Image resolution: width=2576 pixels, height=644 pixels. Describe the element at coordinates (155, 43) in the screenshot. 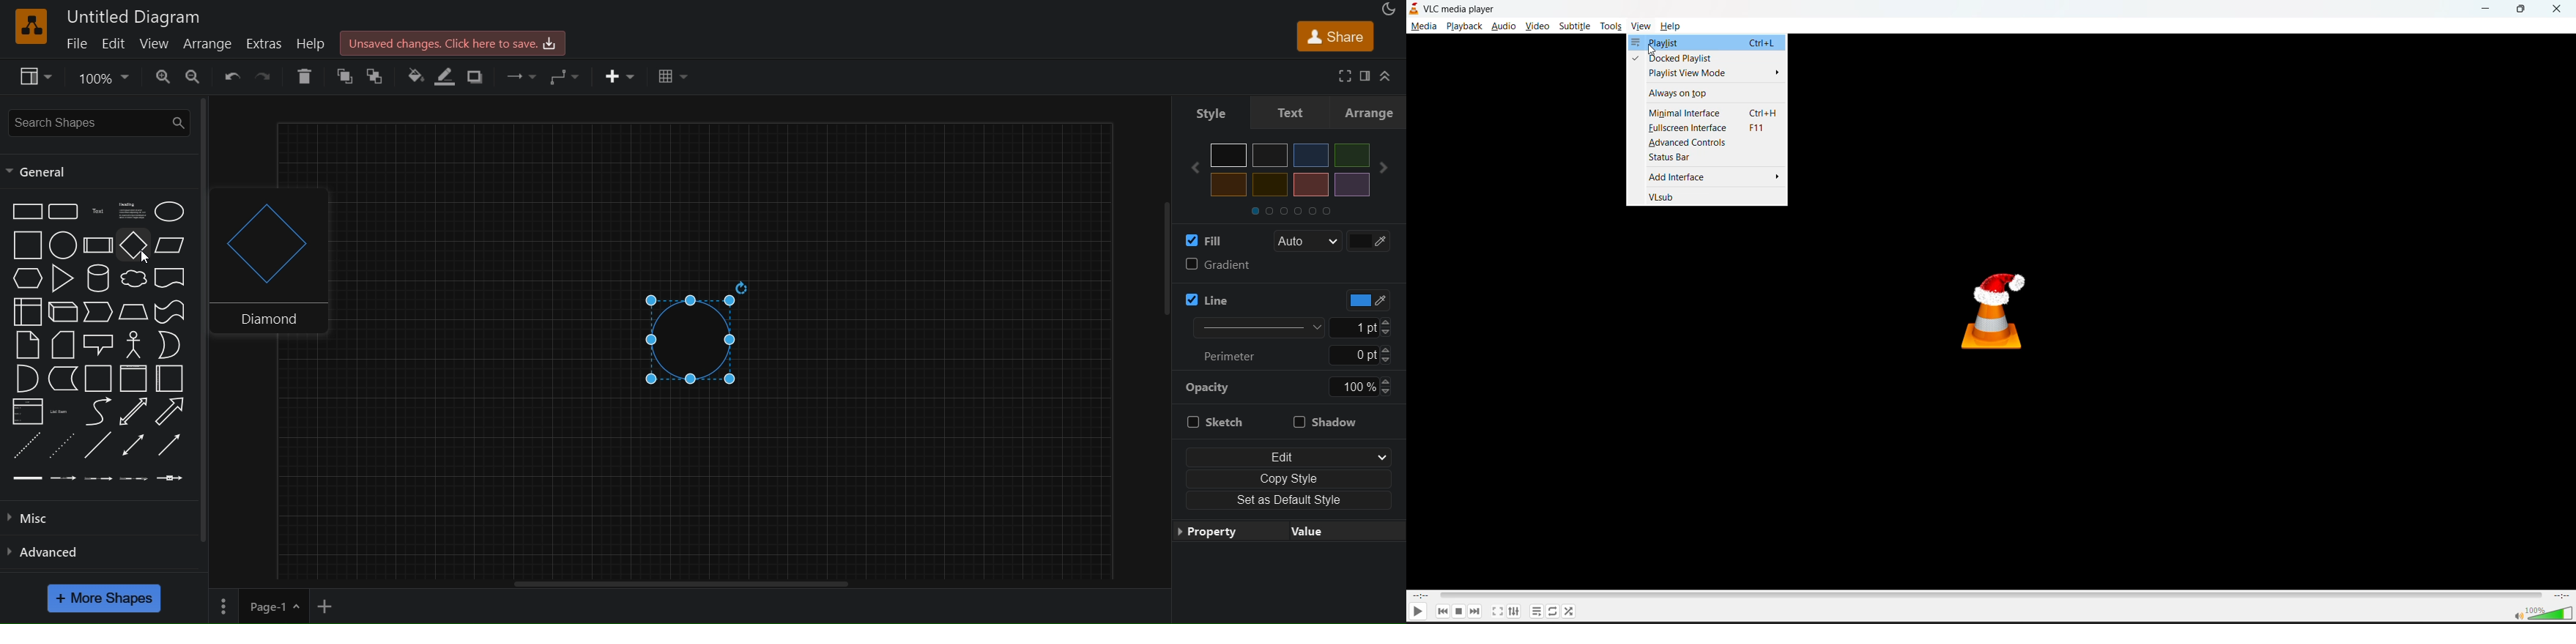

I see `view` at that location.